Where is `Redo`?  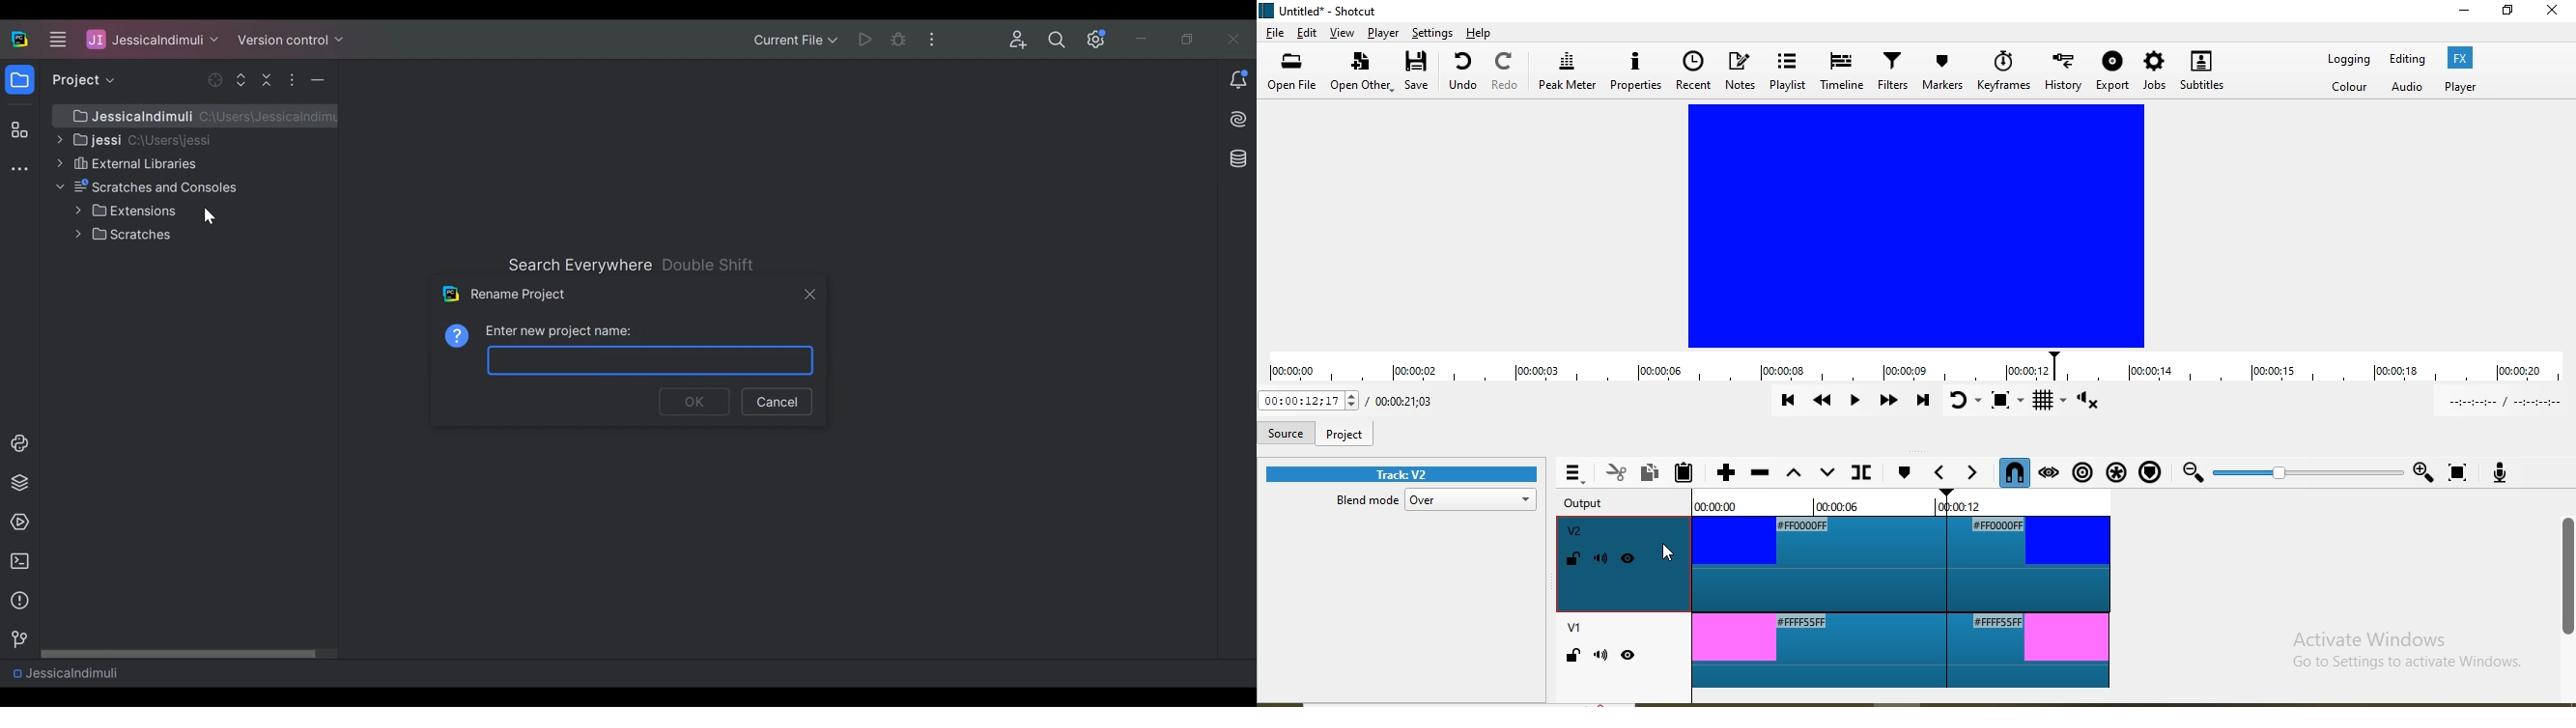 Redo is located at coordinates (1503, 76).